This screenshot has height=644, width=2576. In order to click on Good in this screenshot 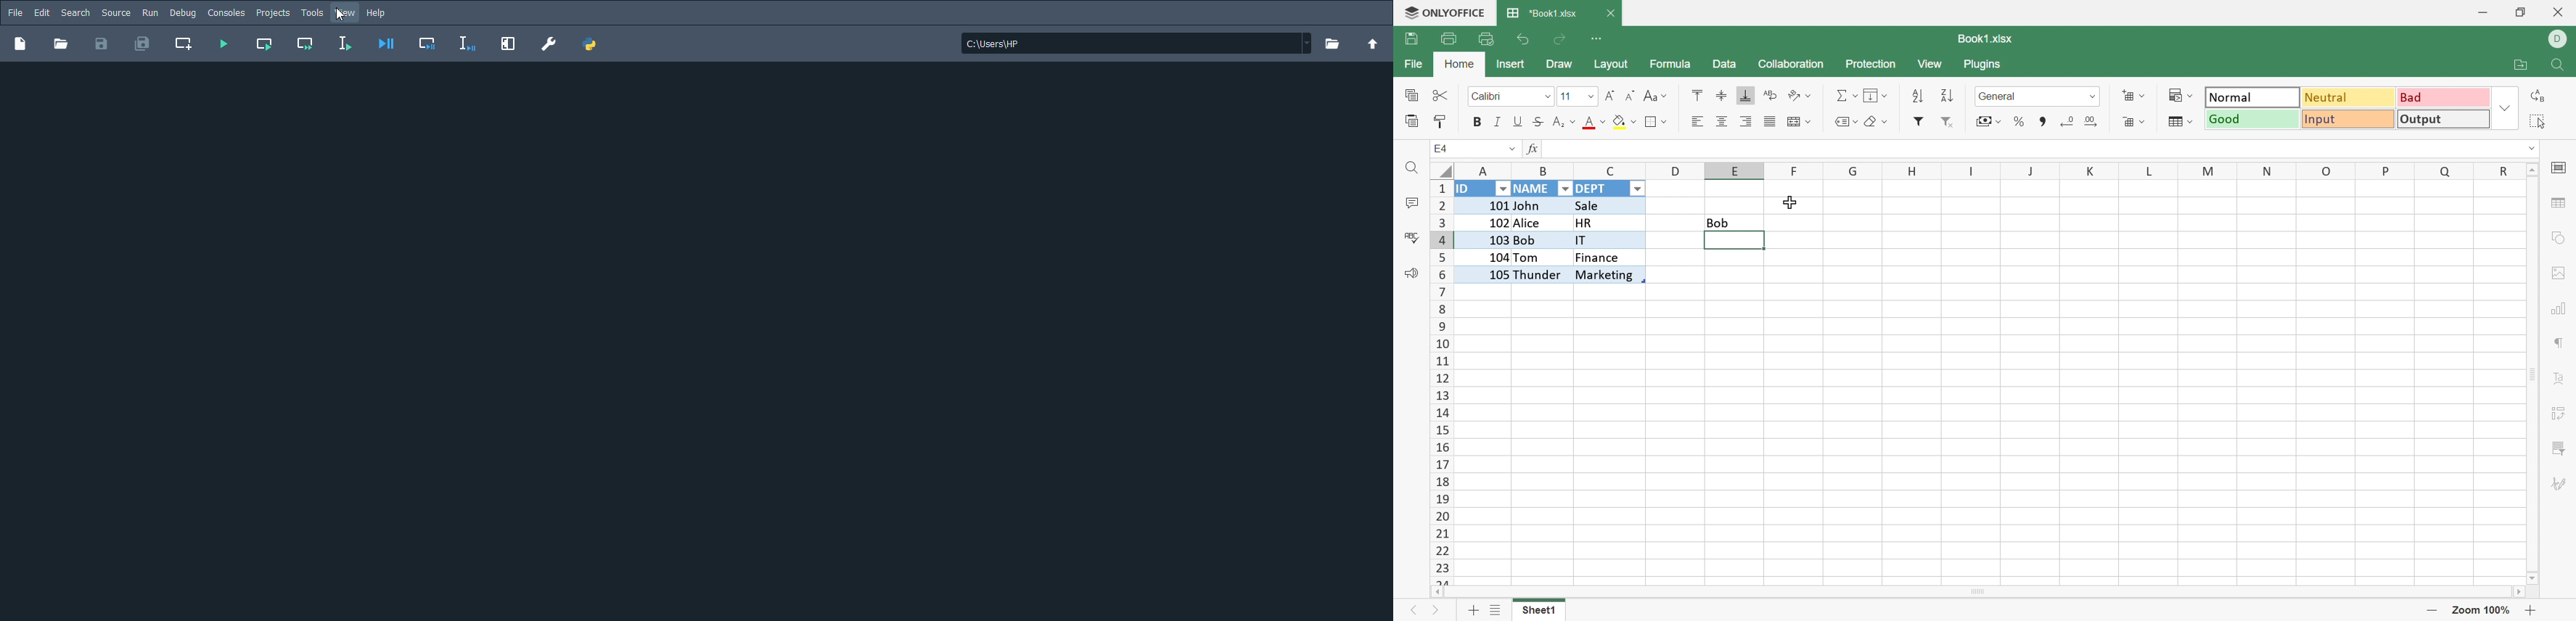, I will do `click(2252, 121)`.